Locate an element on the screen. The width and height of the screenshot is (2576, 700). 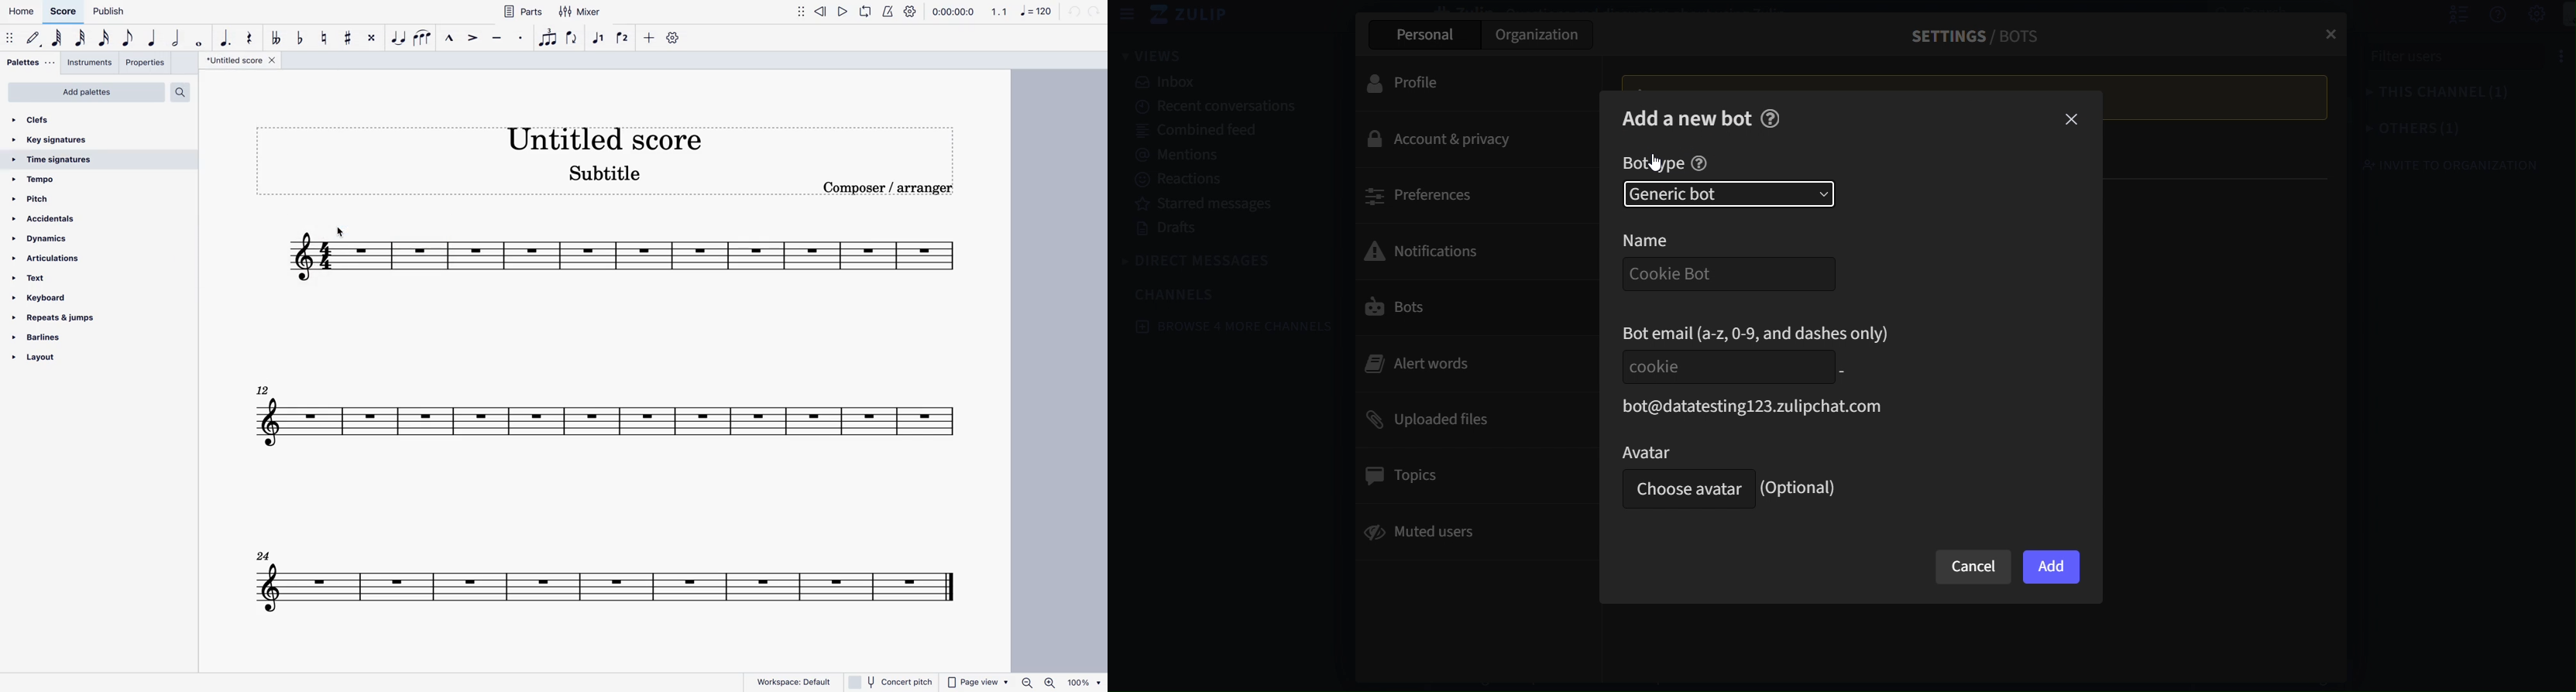
score subtitle is located at coordinates (601, 174).